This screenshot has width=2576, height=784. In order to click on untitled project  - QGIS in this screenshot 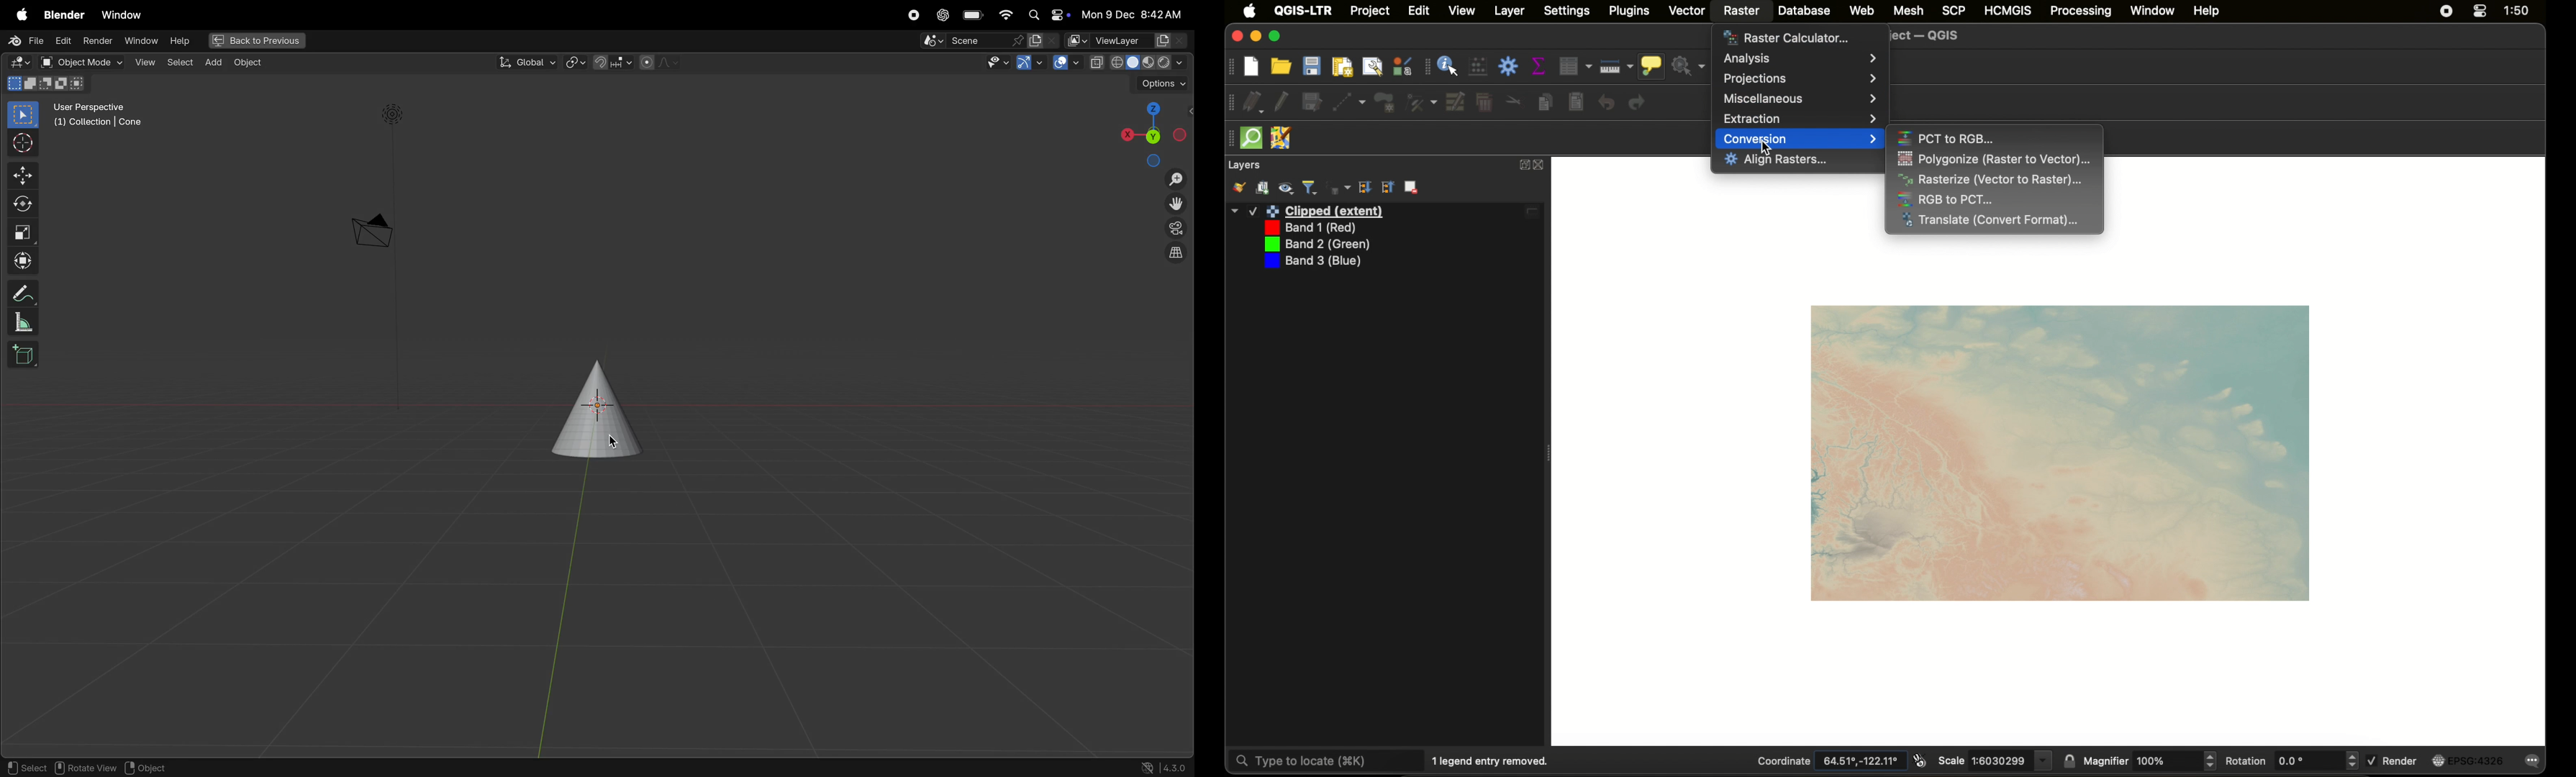, I will do `click(1928, 36)`.